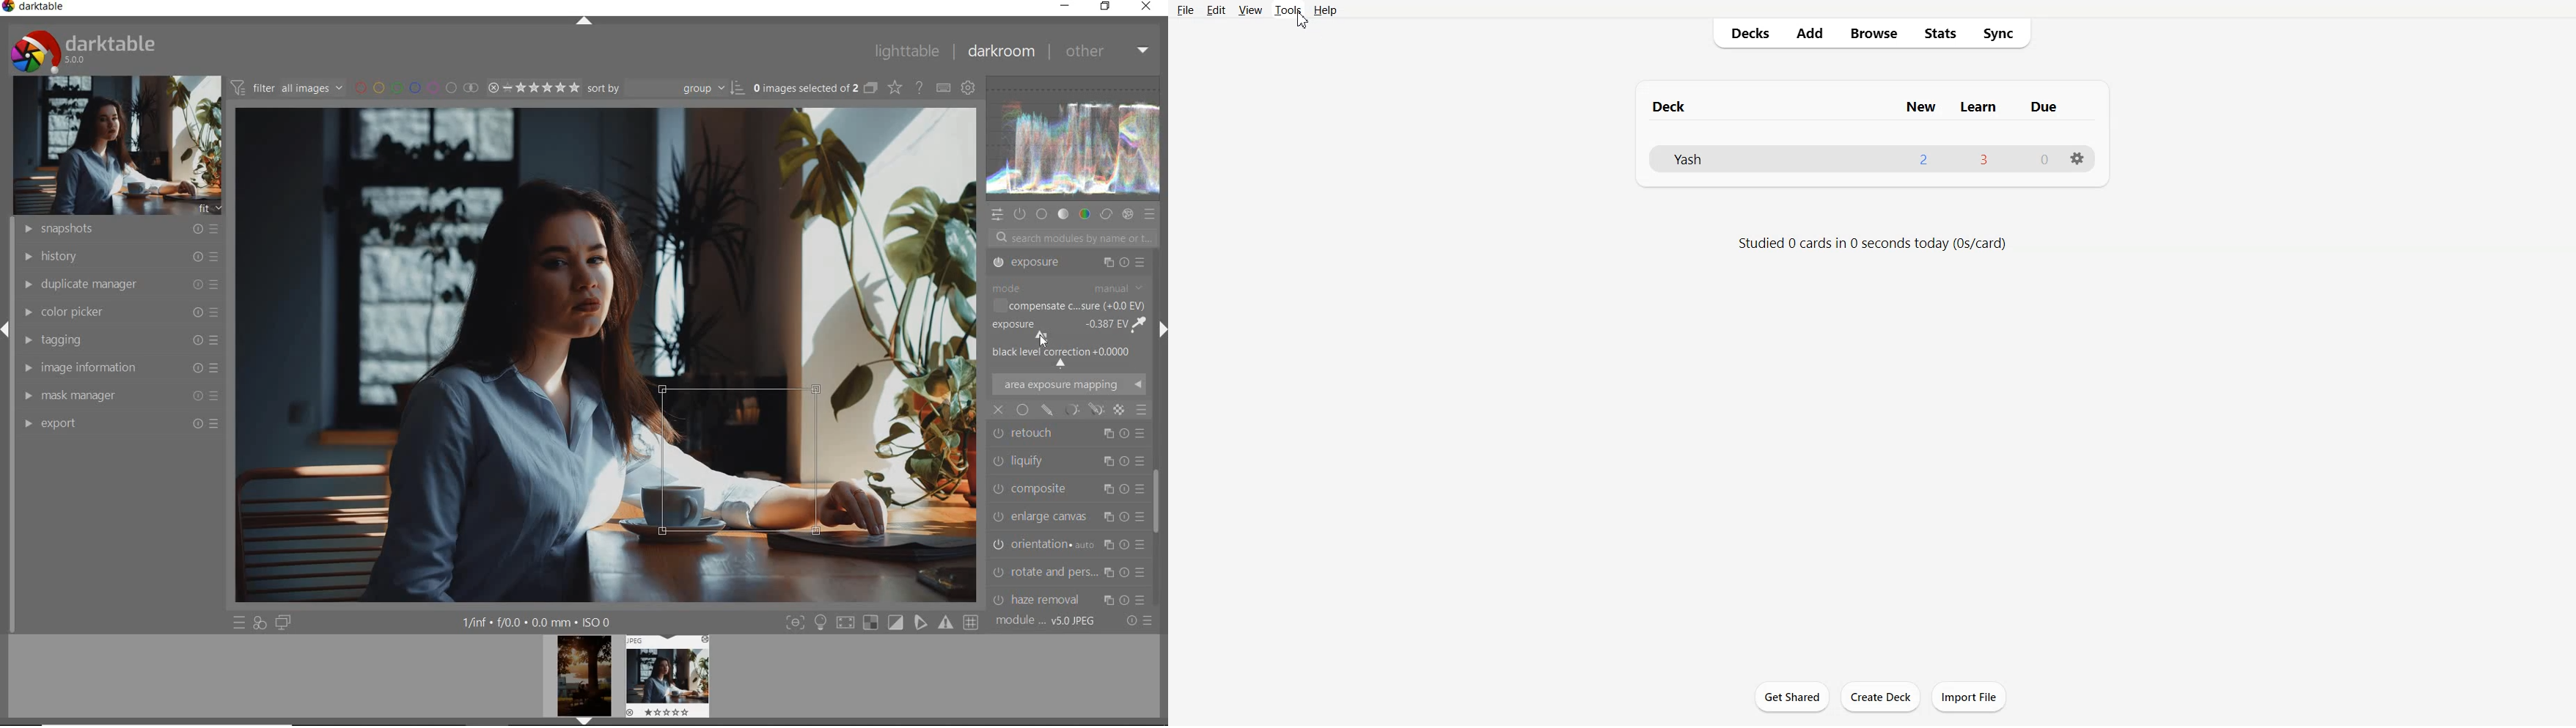  Describe the element at coordinates (122, 228) in the screenshot. I see `SNAPSHOTS` at that location.